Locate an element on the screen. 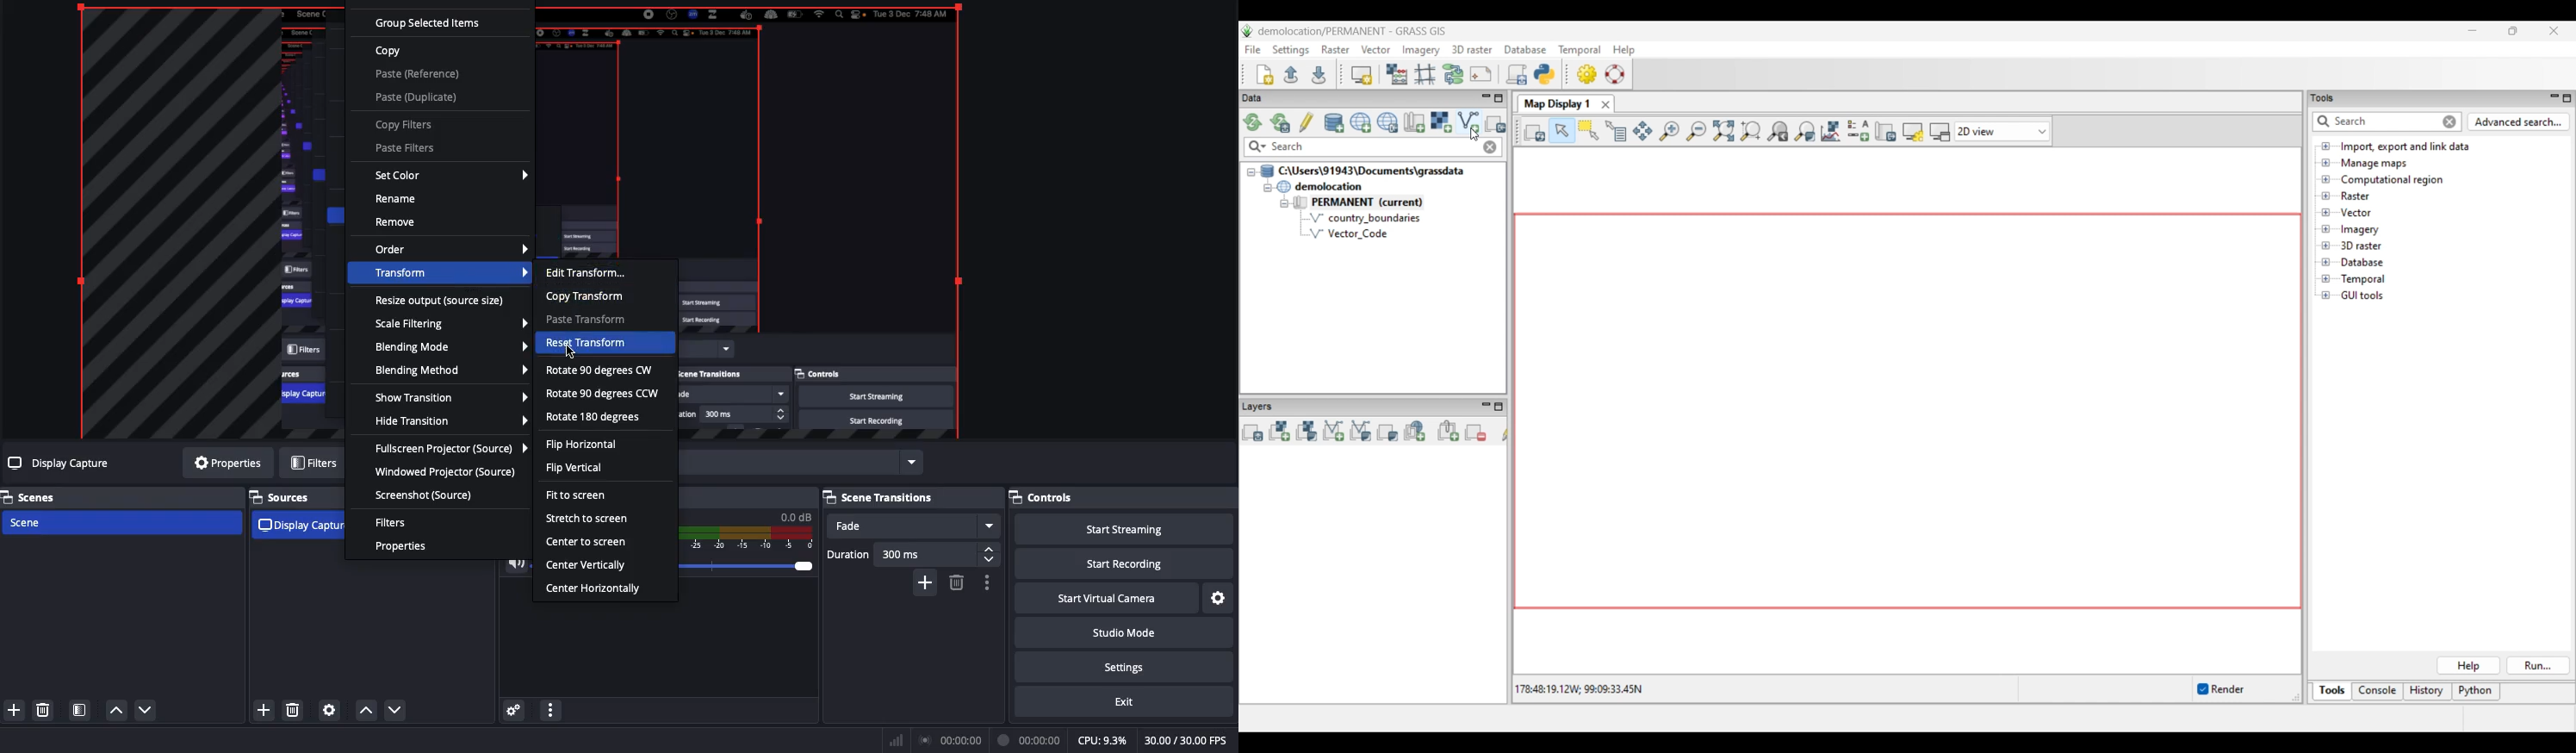 This screenshot has height=756, width=2576. Full screen projector is located at coordinates (451, 448).